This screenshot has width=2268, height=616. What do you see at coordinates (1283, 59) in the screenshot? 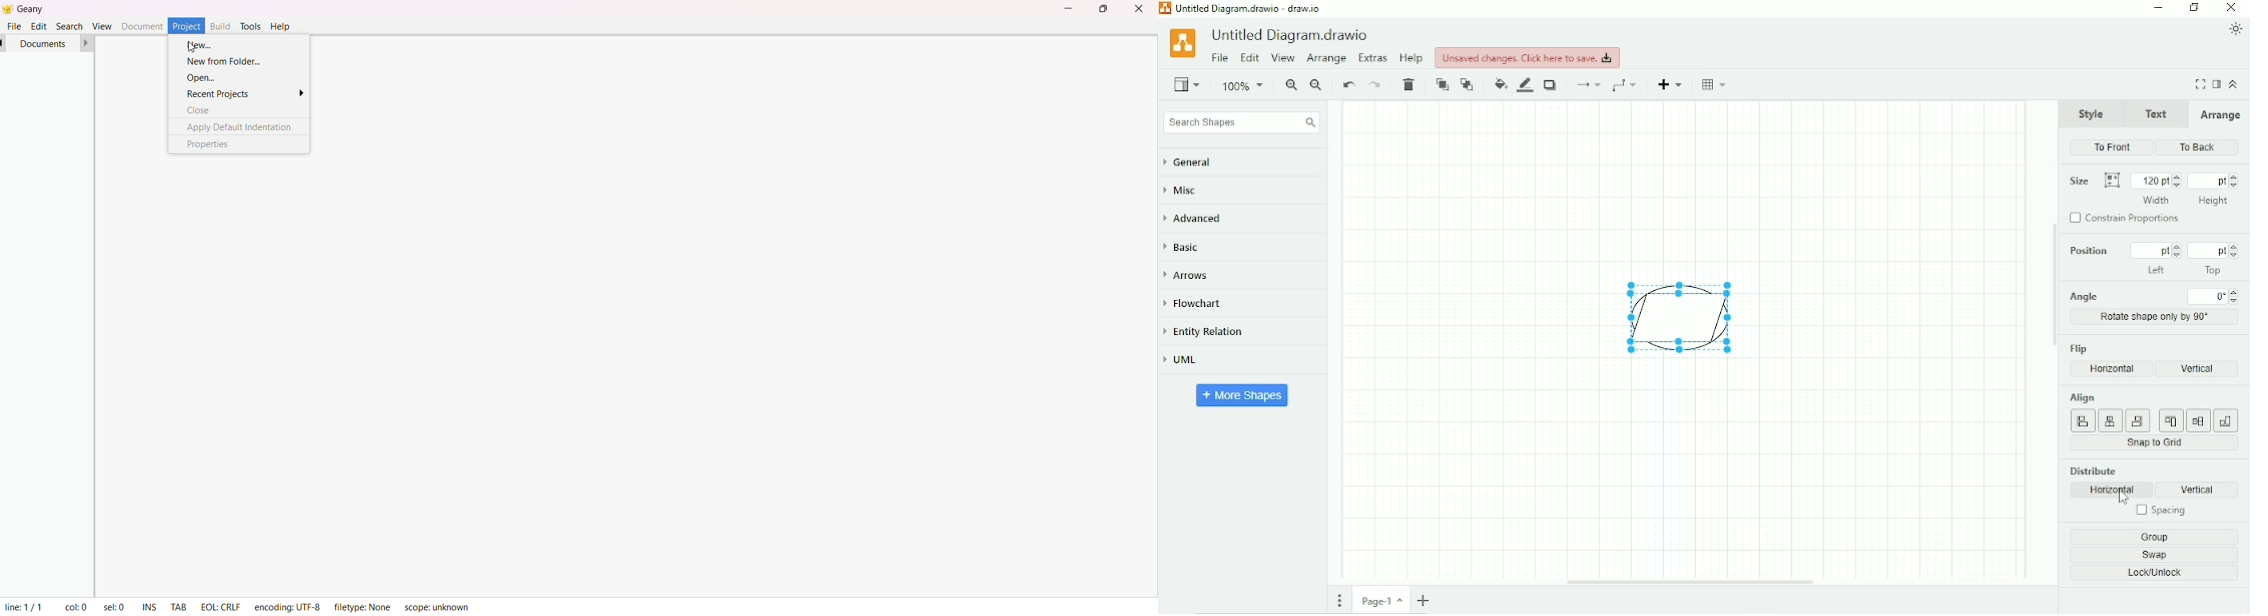
I see `View` at bounding box center [1283, 59].